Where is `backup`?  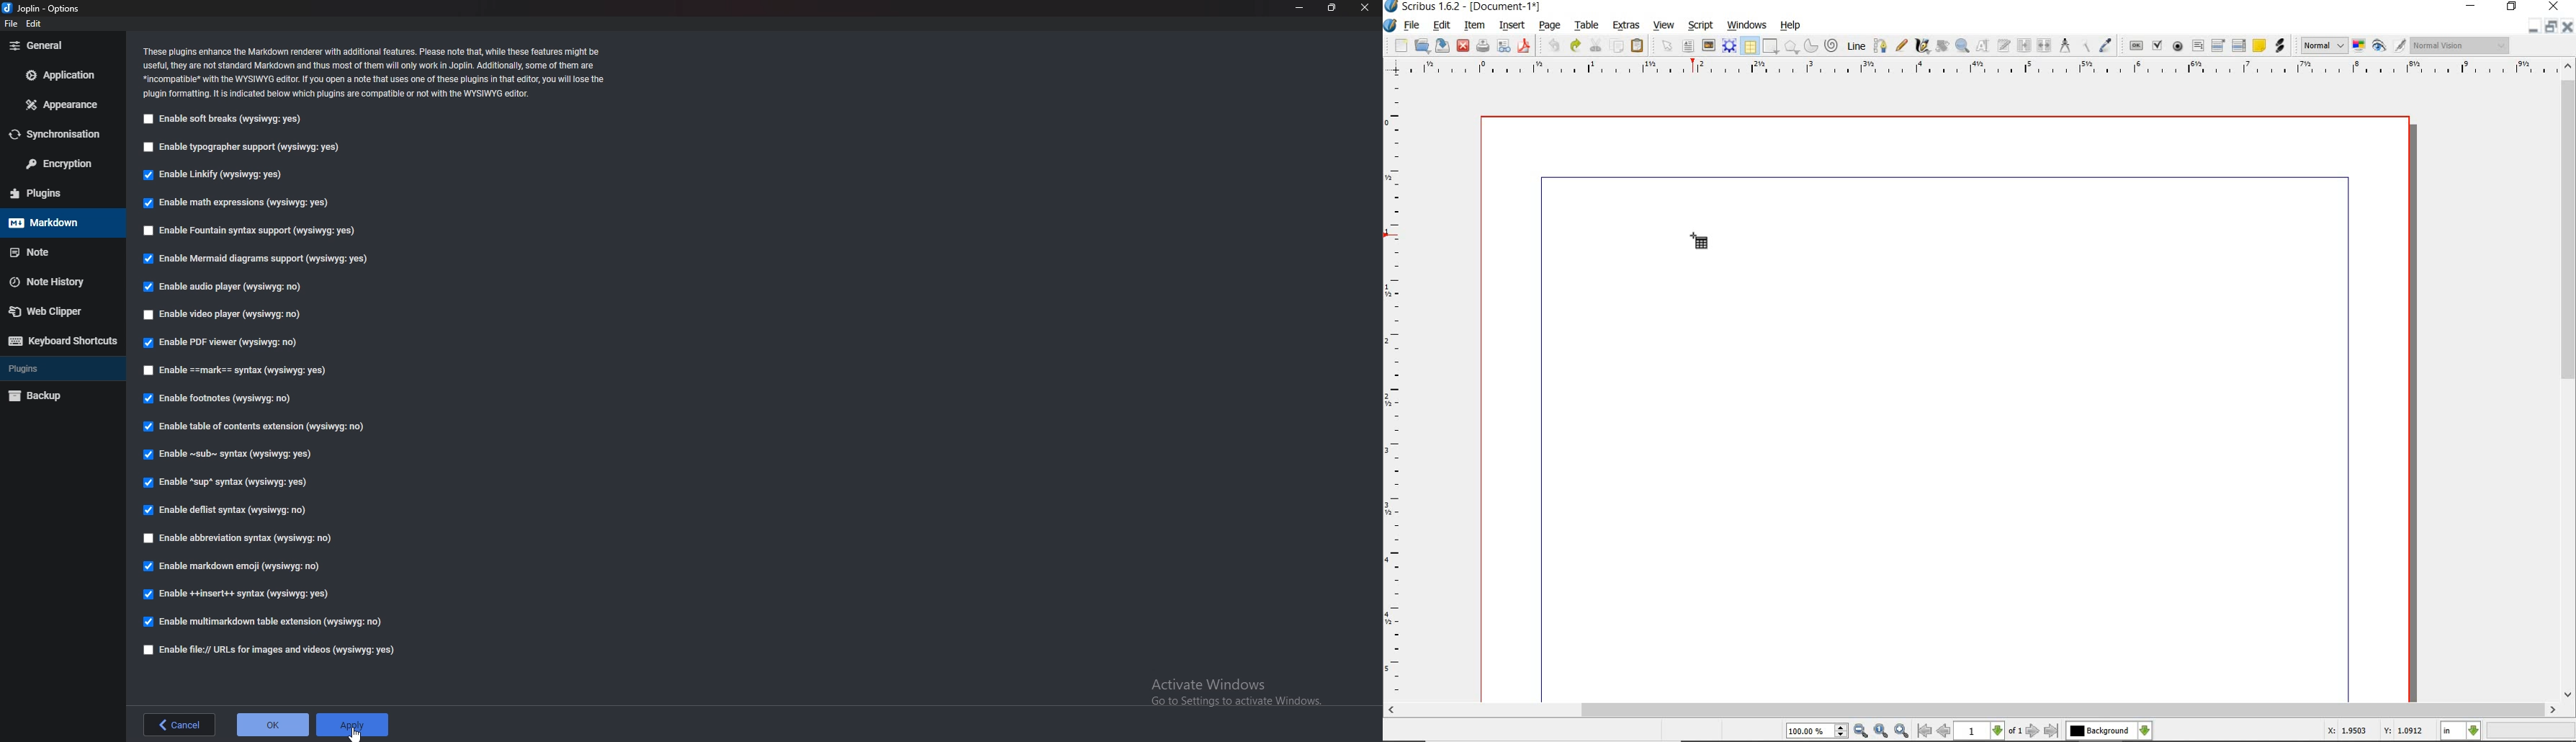
backup is located at coordinates (57, 396).